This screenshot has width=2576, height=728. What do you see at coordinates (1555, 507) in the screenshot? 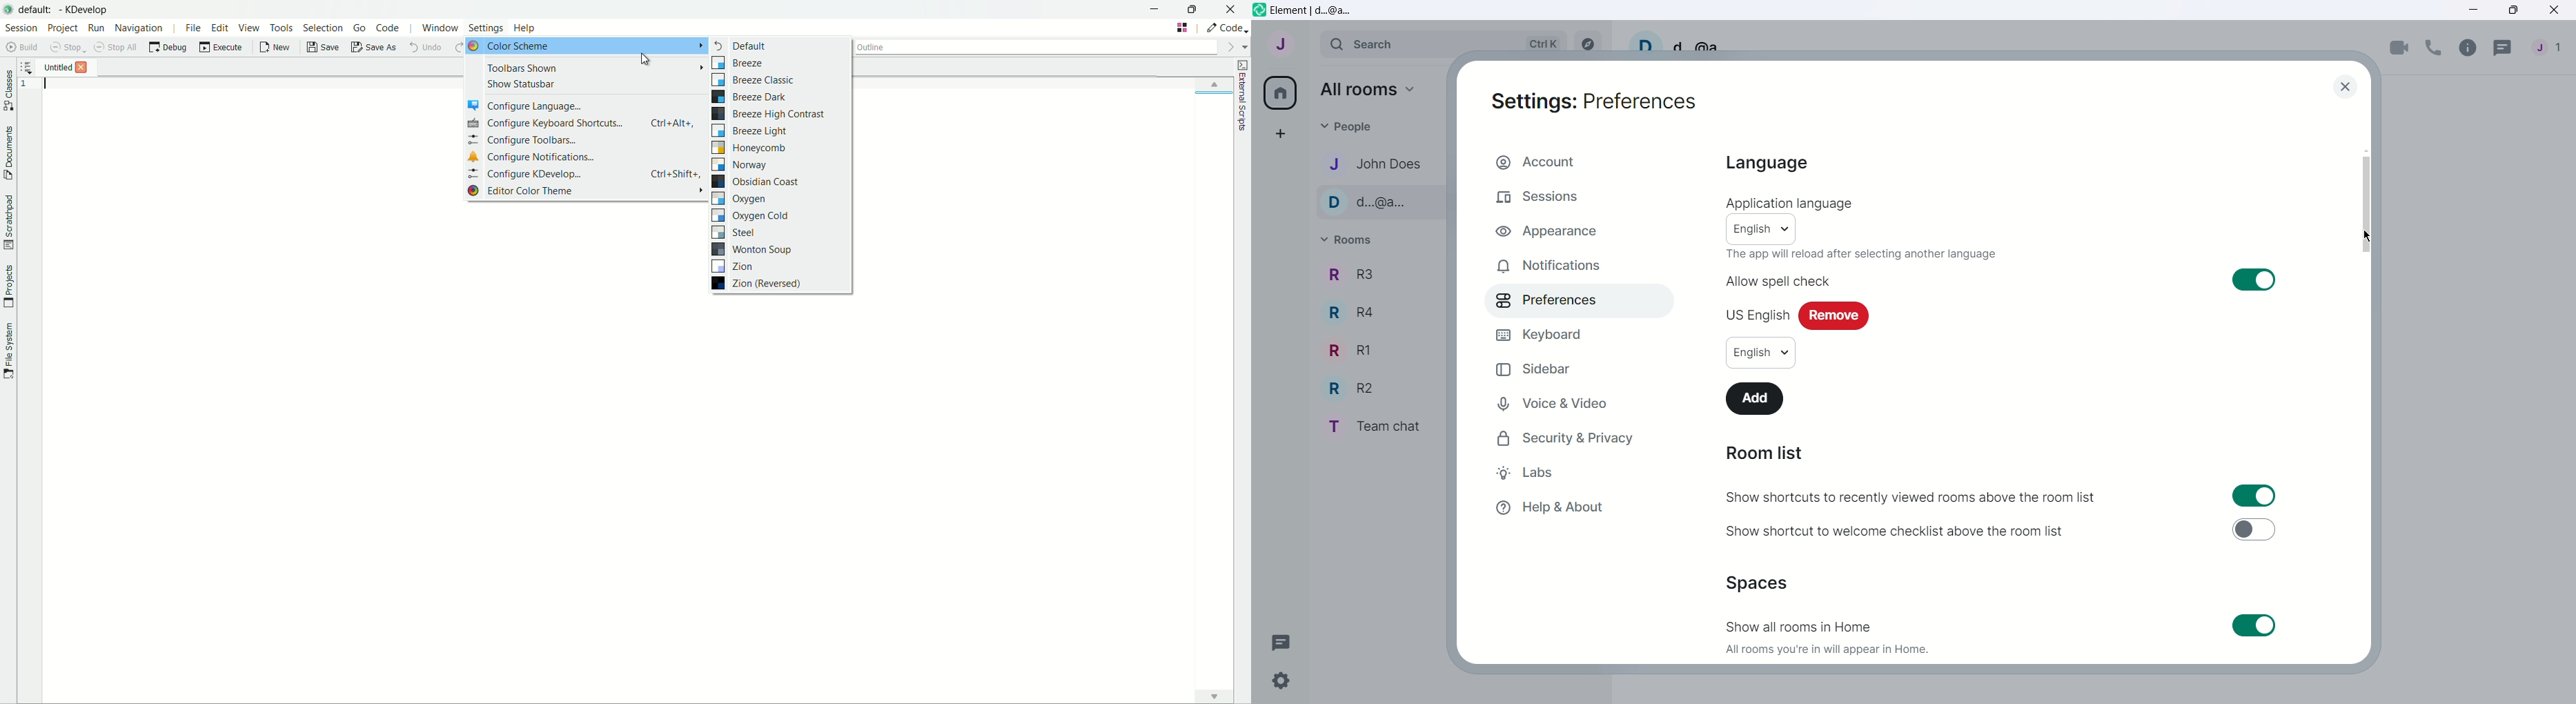
I see `Help and About` at bounding box center [1555, 507].